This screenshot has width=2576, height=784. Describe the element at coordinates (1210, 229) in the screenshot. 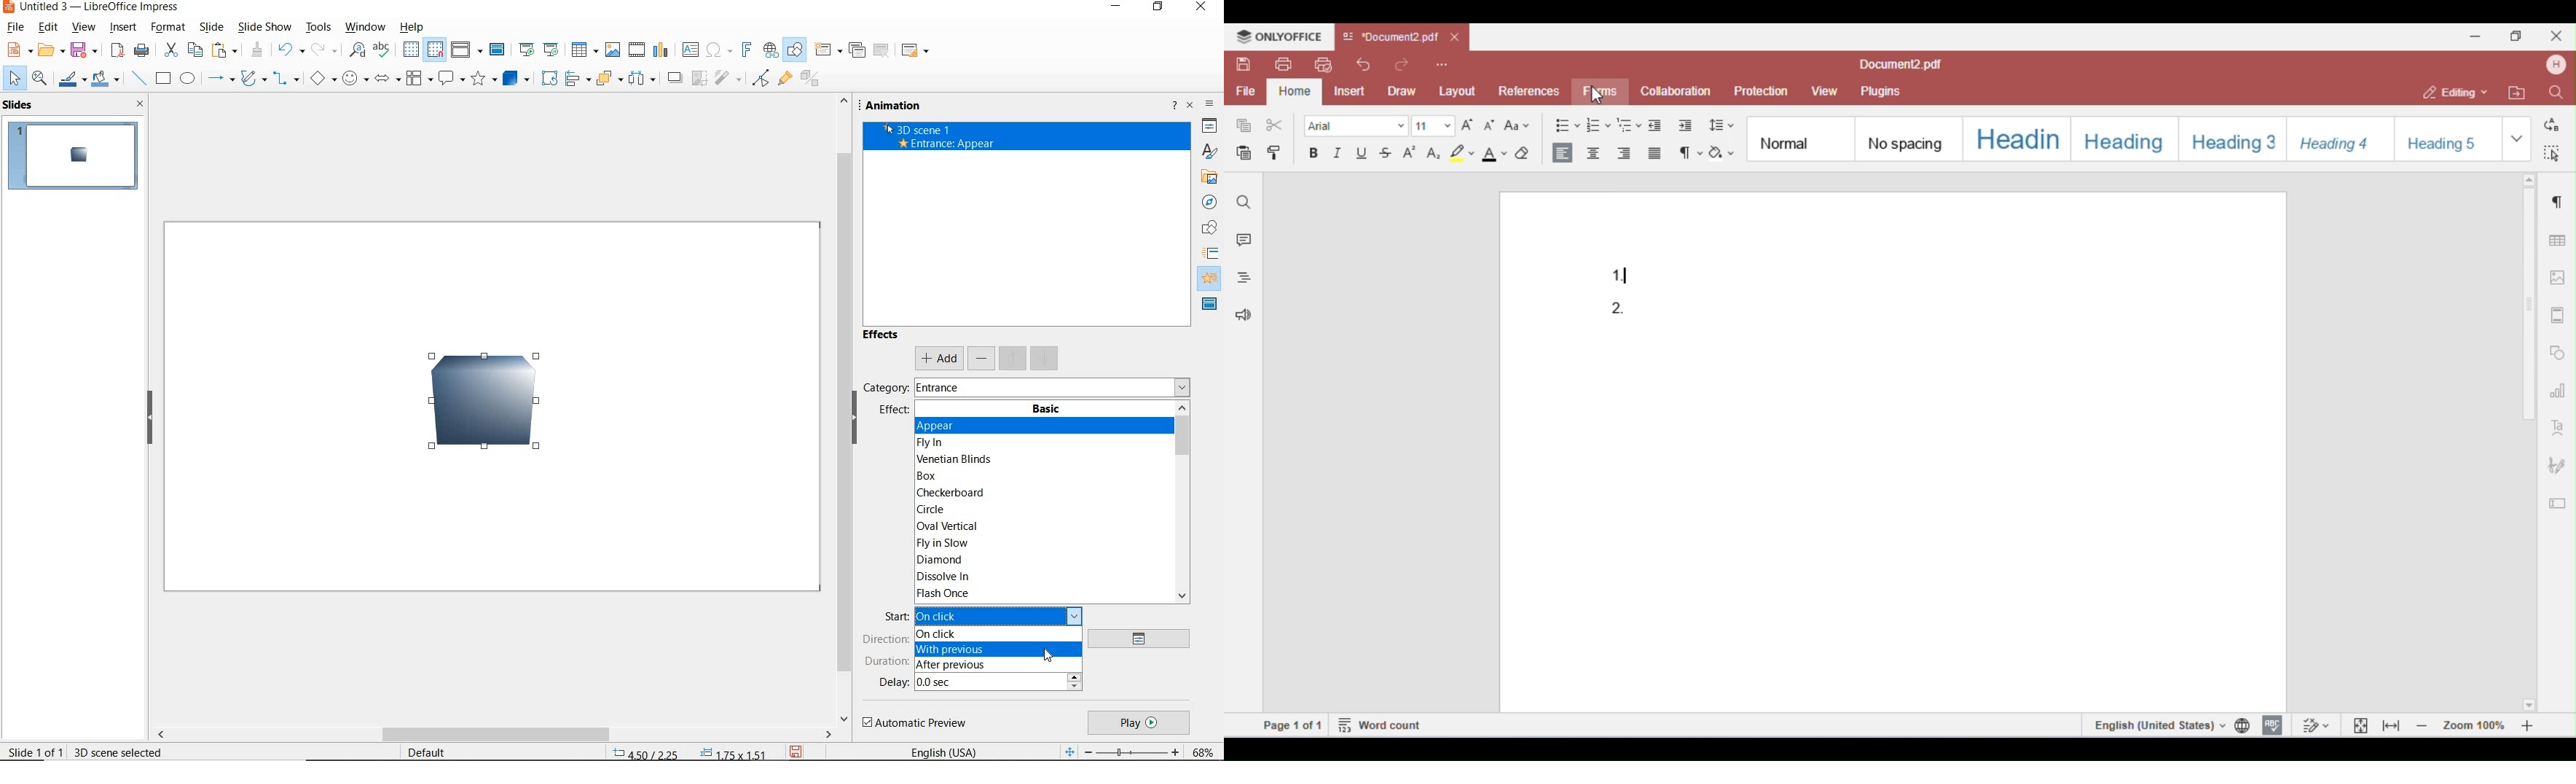

I see `SHAPES` at that location.